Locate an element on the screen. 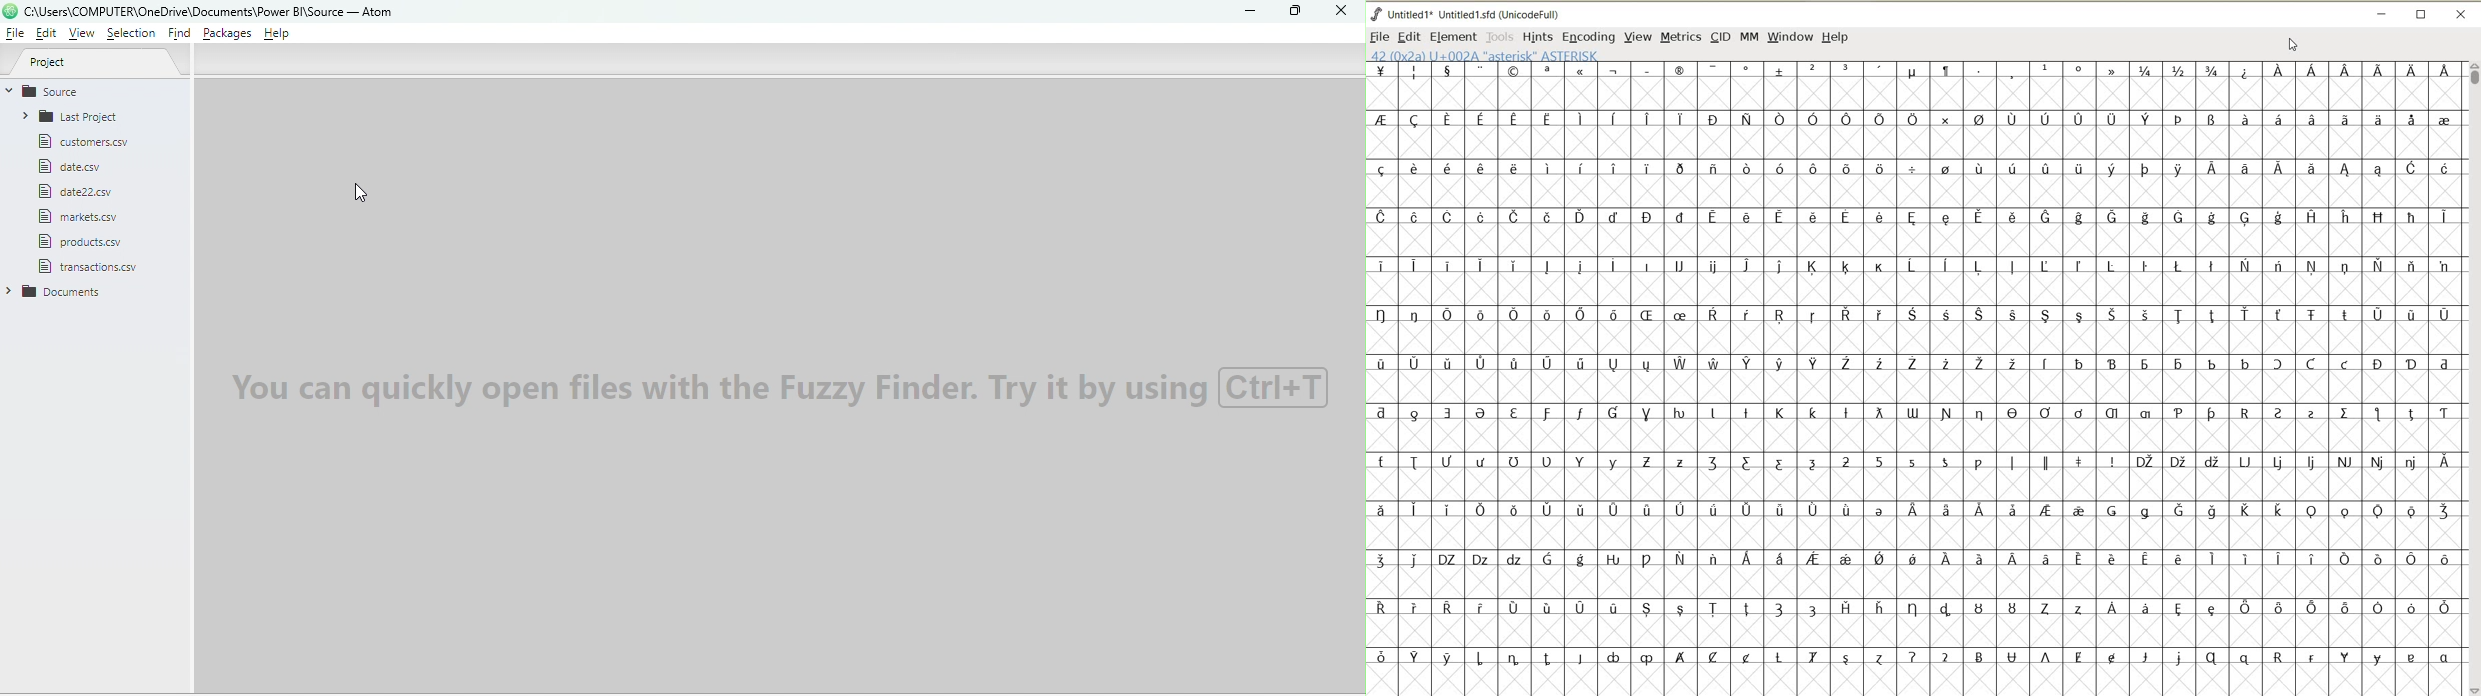  File is located at coordinates (79, 167).